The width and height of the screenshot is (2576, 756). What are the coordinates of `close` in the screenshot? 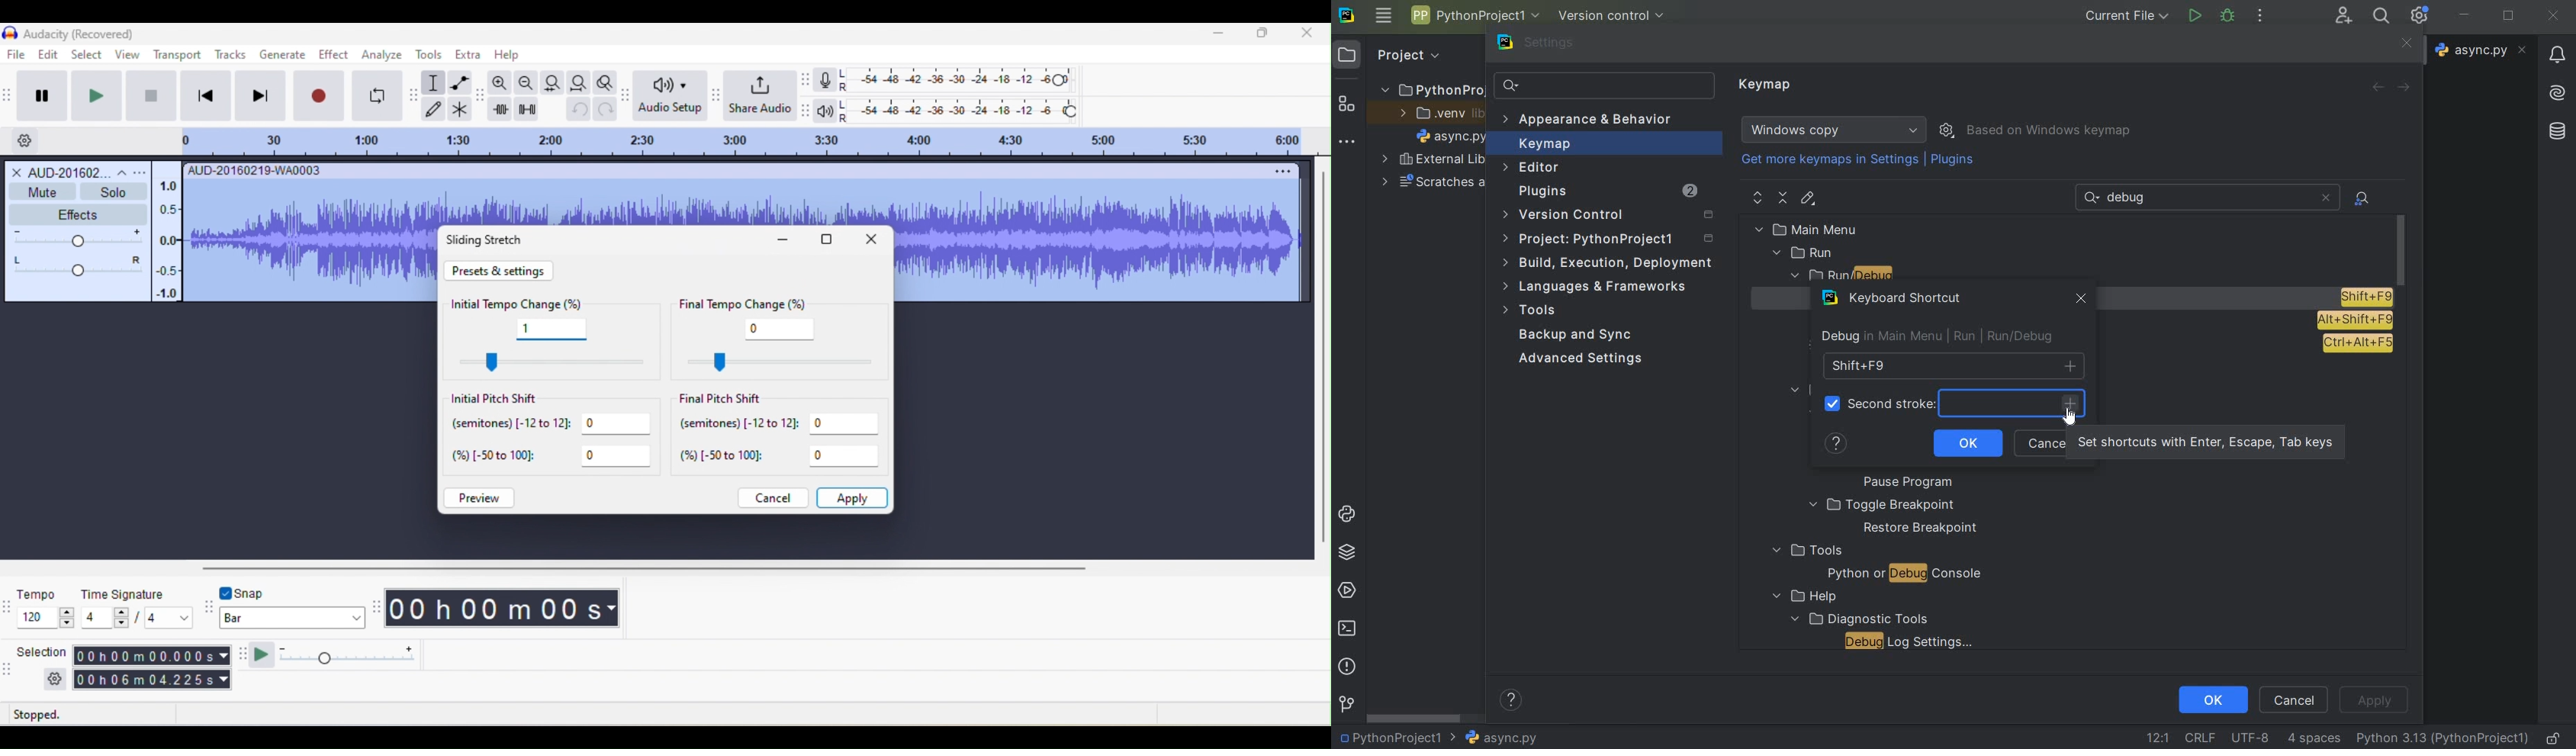 It's located at (2325, 198).